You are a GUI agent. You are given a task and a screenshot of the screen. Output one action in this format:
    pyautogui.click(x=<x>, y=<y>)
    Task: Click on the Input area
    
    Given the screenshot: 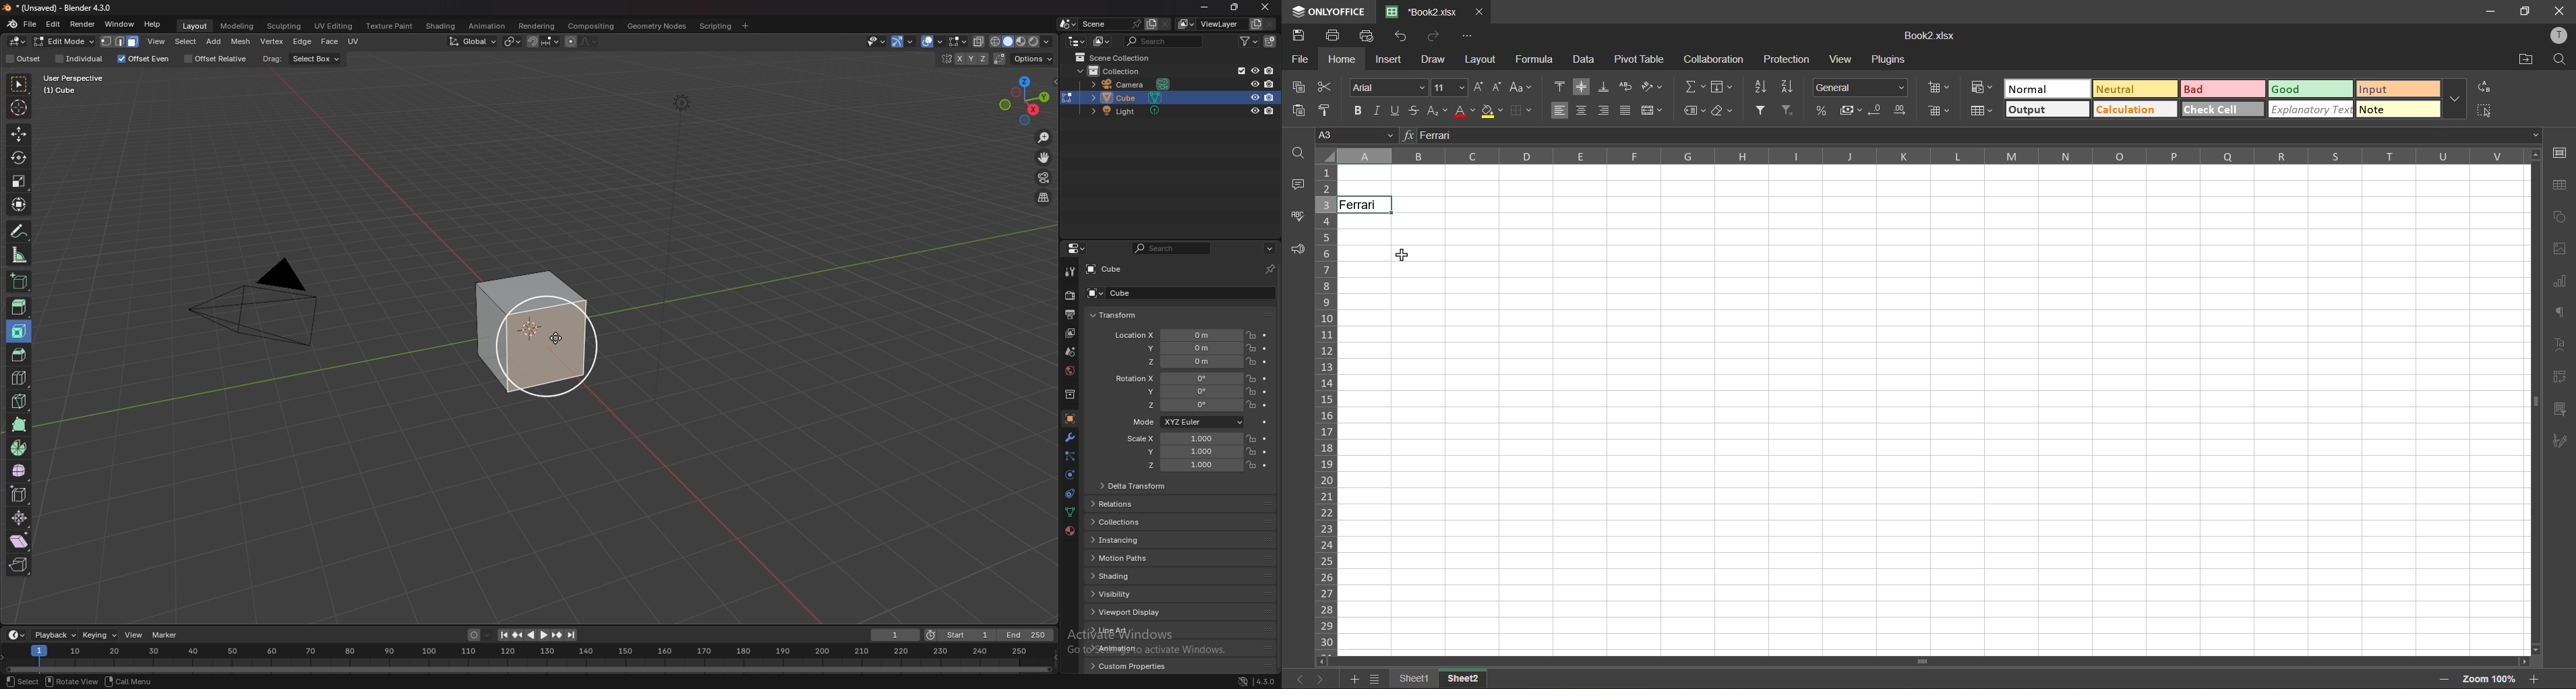 What is the action you would take?
    pyautogui.click(x=1937, y=434)
    